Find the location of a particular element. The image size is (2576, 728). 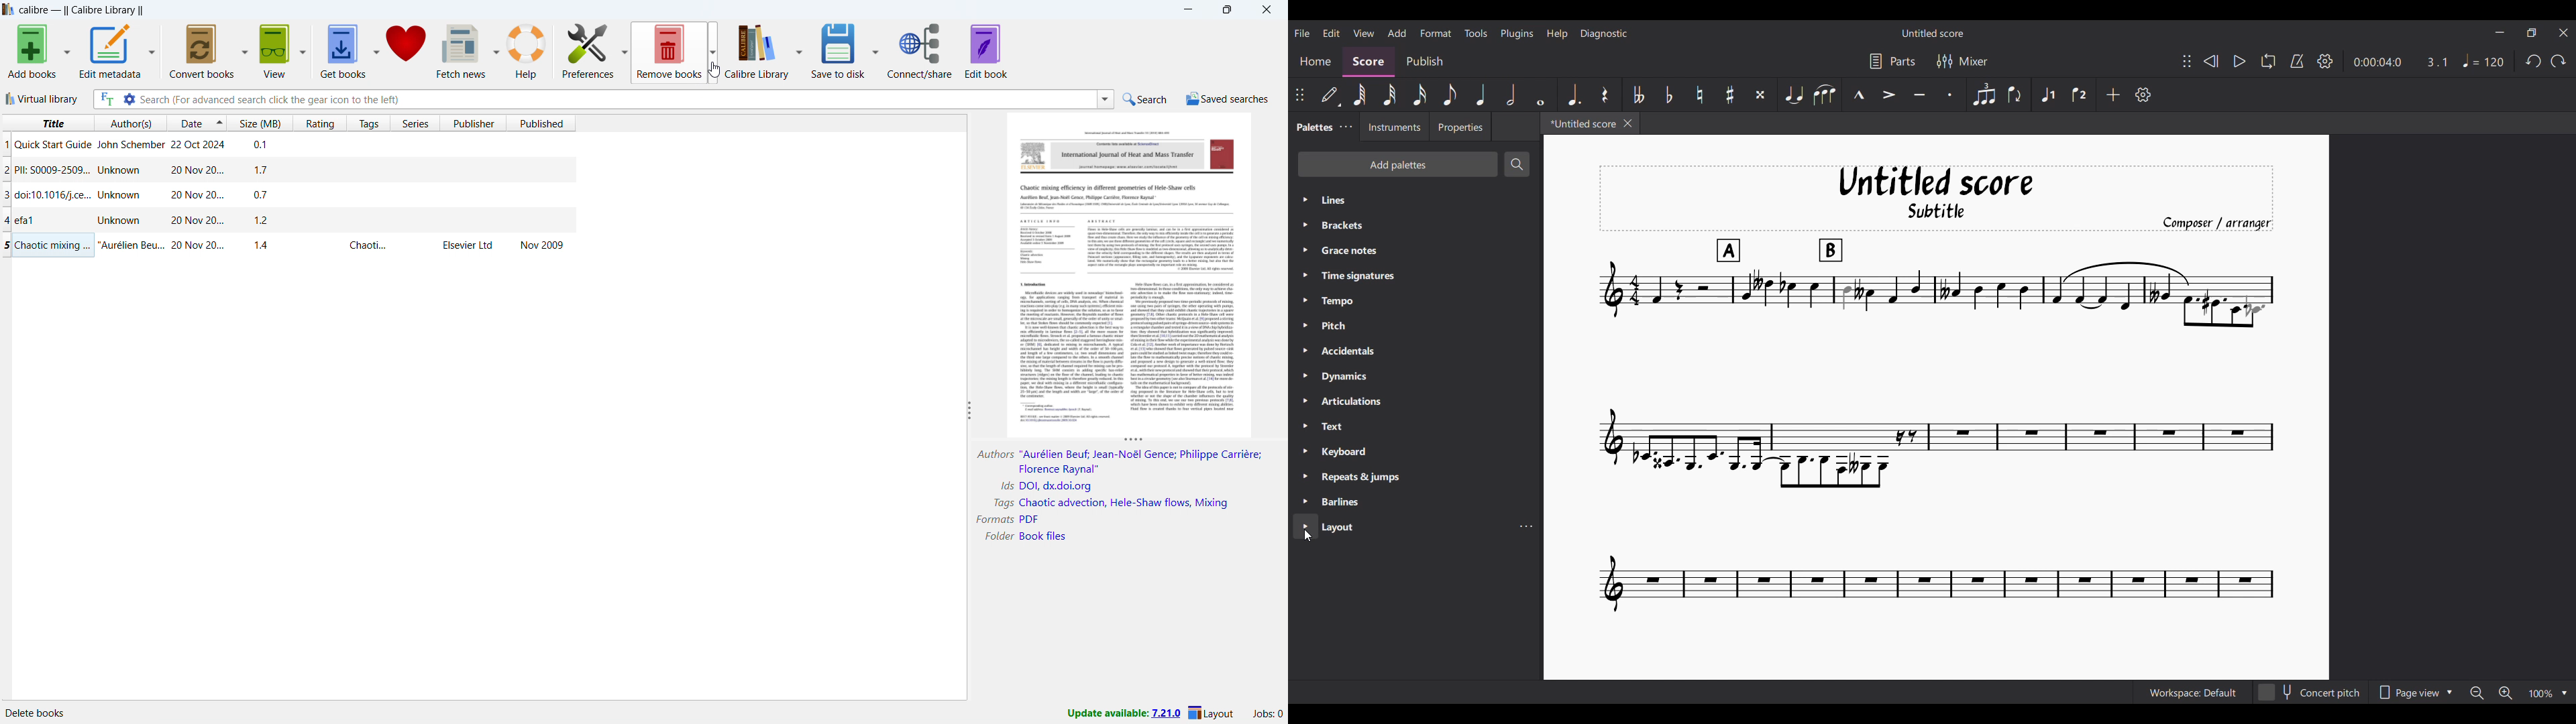

fetch news is located at coordinates (461, 52).